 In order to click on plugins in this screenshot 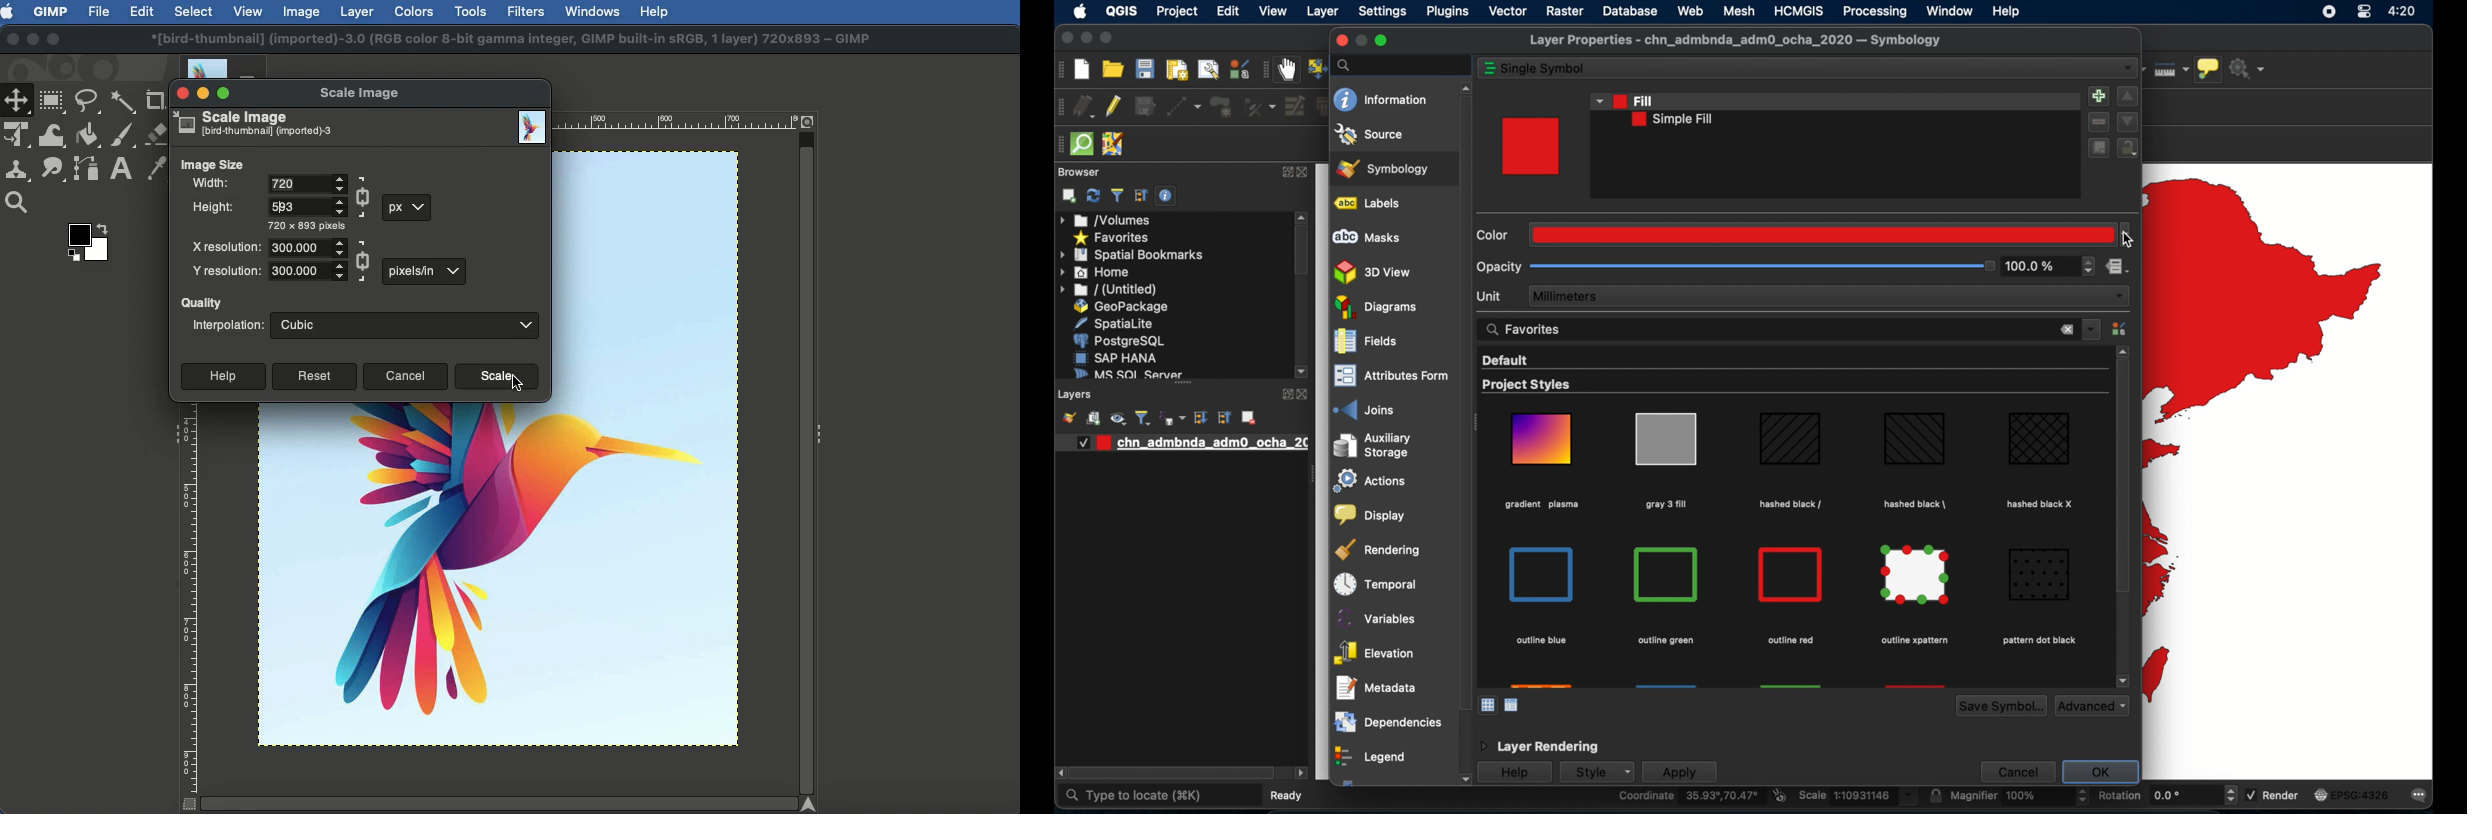, I will do `click(1447, 14)`.